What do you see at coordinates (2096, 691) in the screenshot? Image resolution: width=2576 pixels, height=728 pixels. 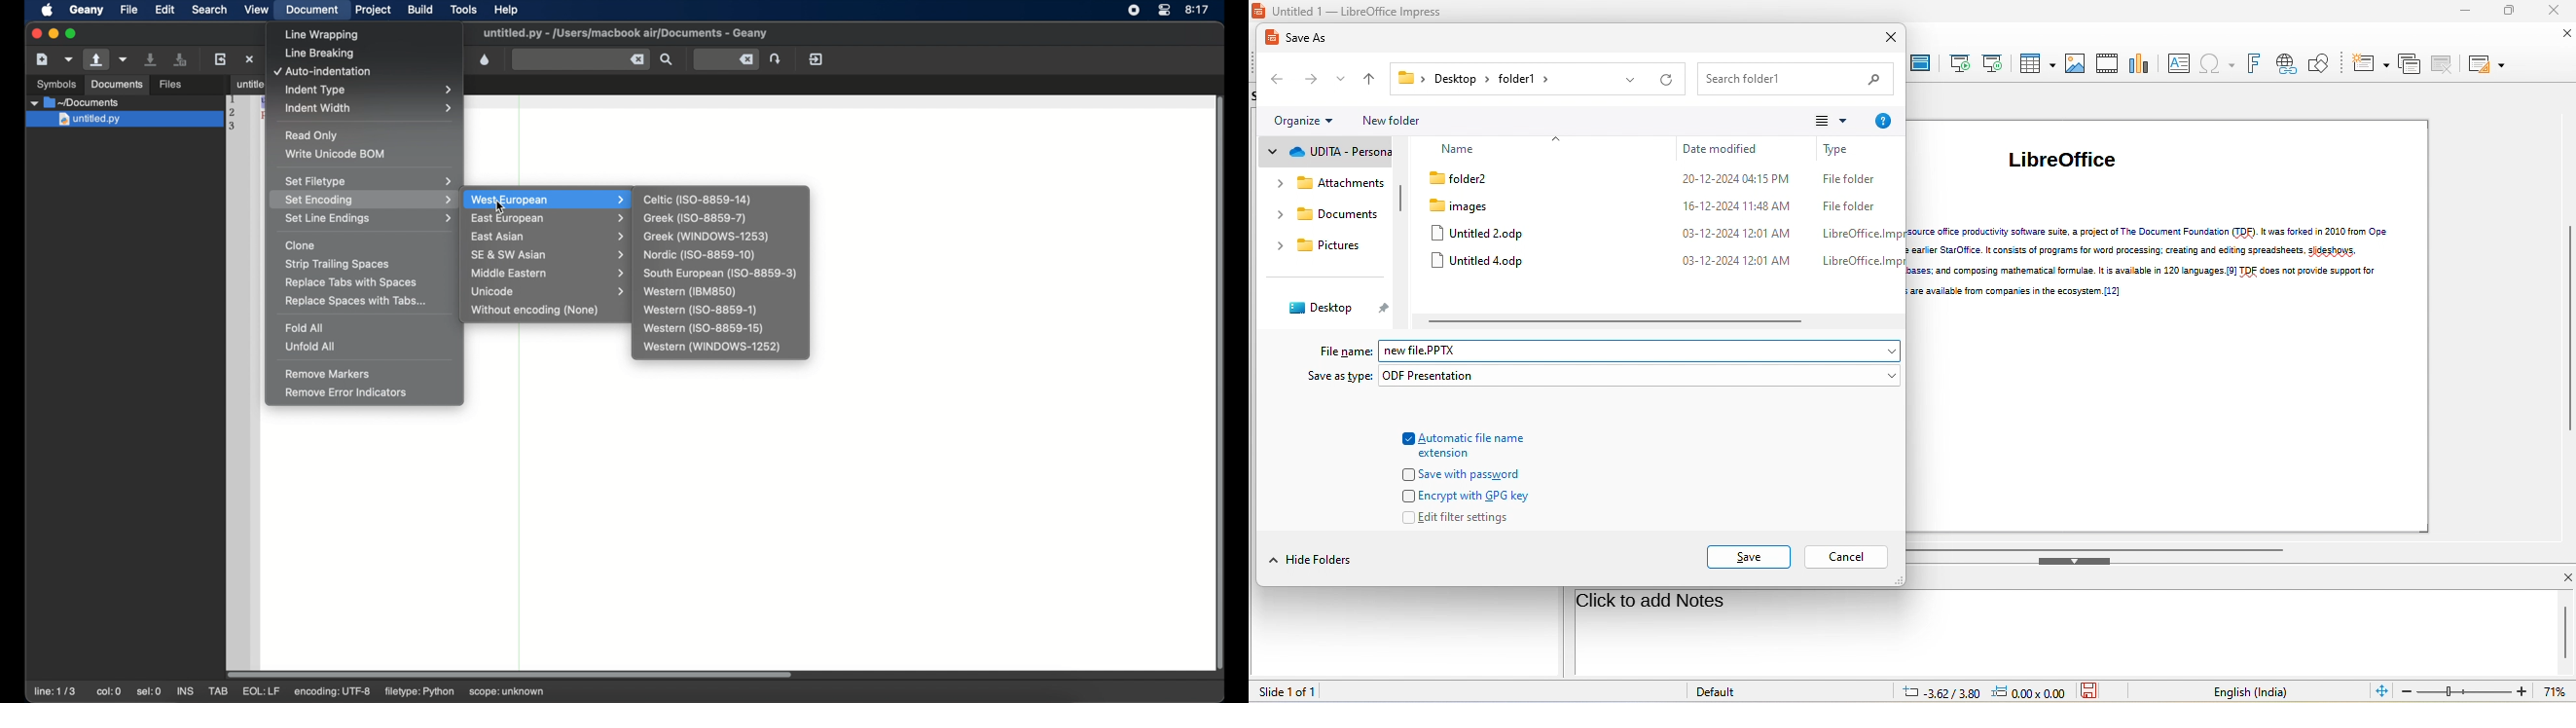 I see `the document has not been modified since the last save` at bounding box center [2096, 691].